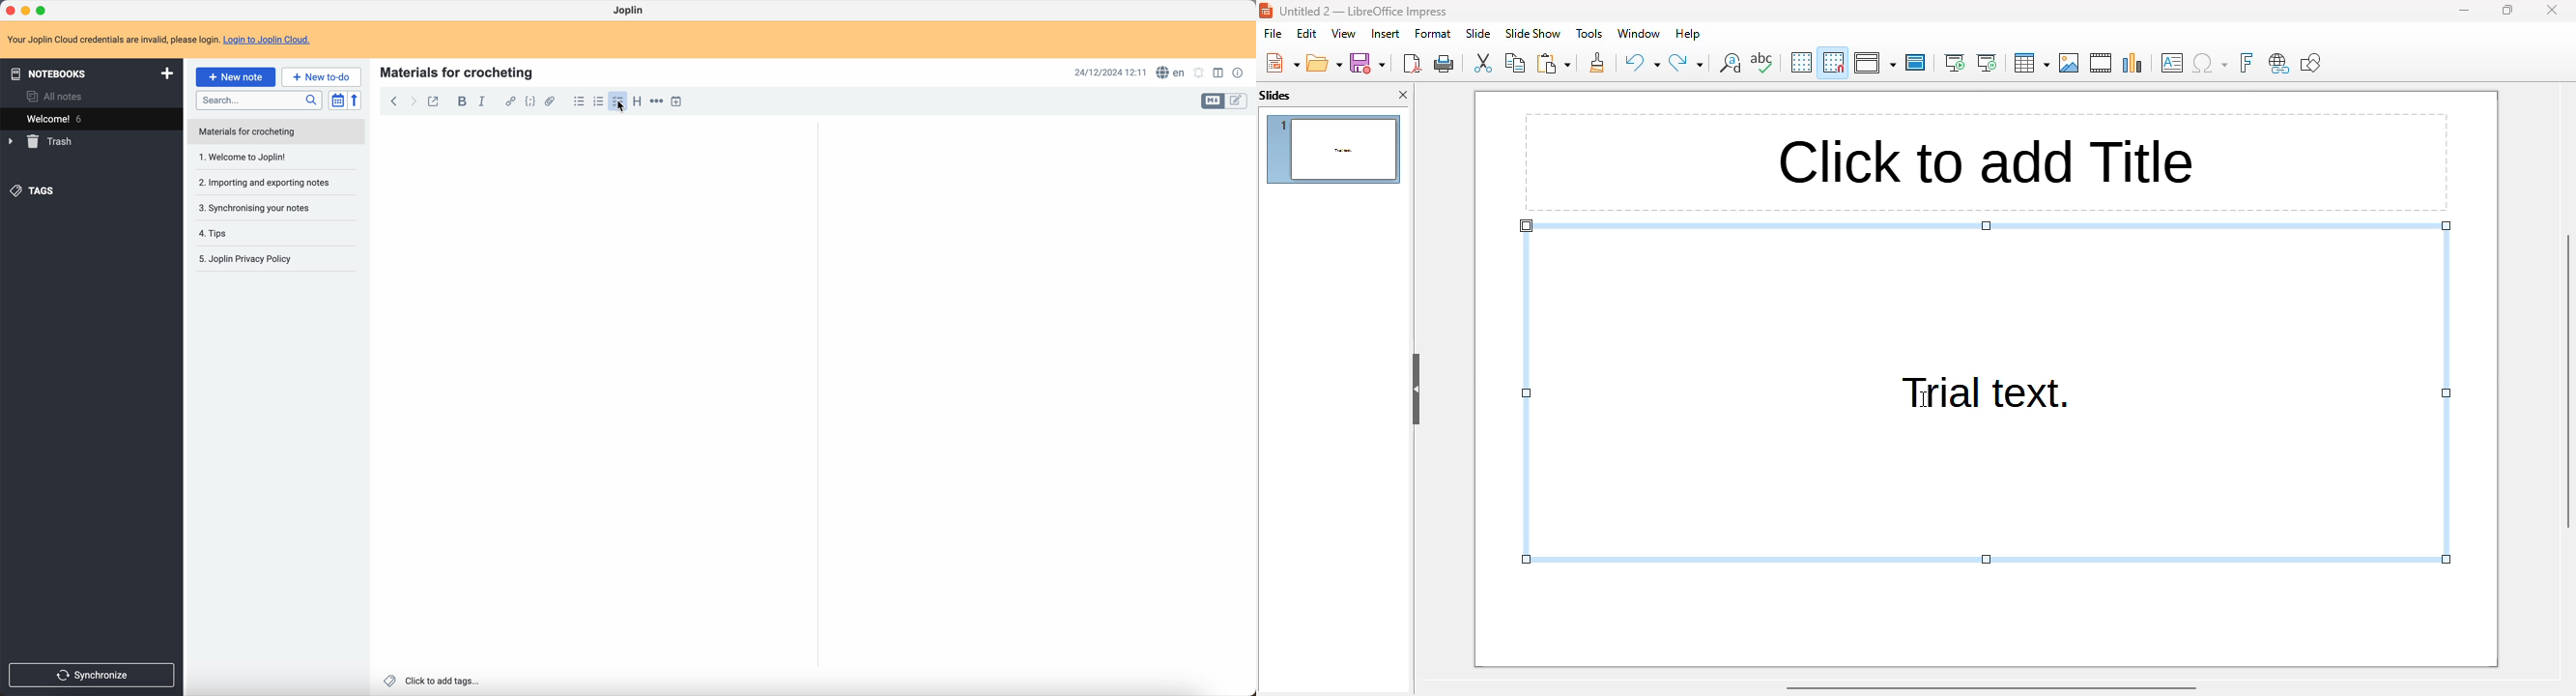 This screenshot has height=700, width=2576. I want to click on toggle external editing, so click(435, 104).